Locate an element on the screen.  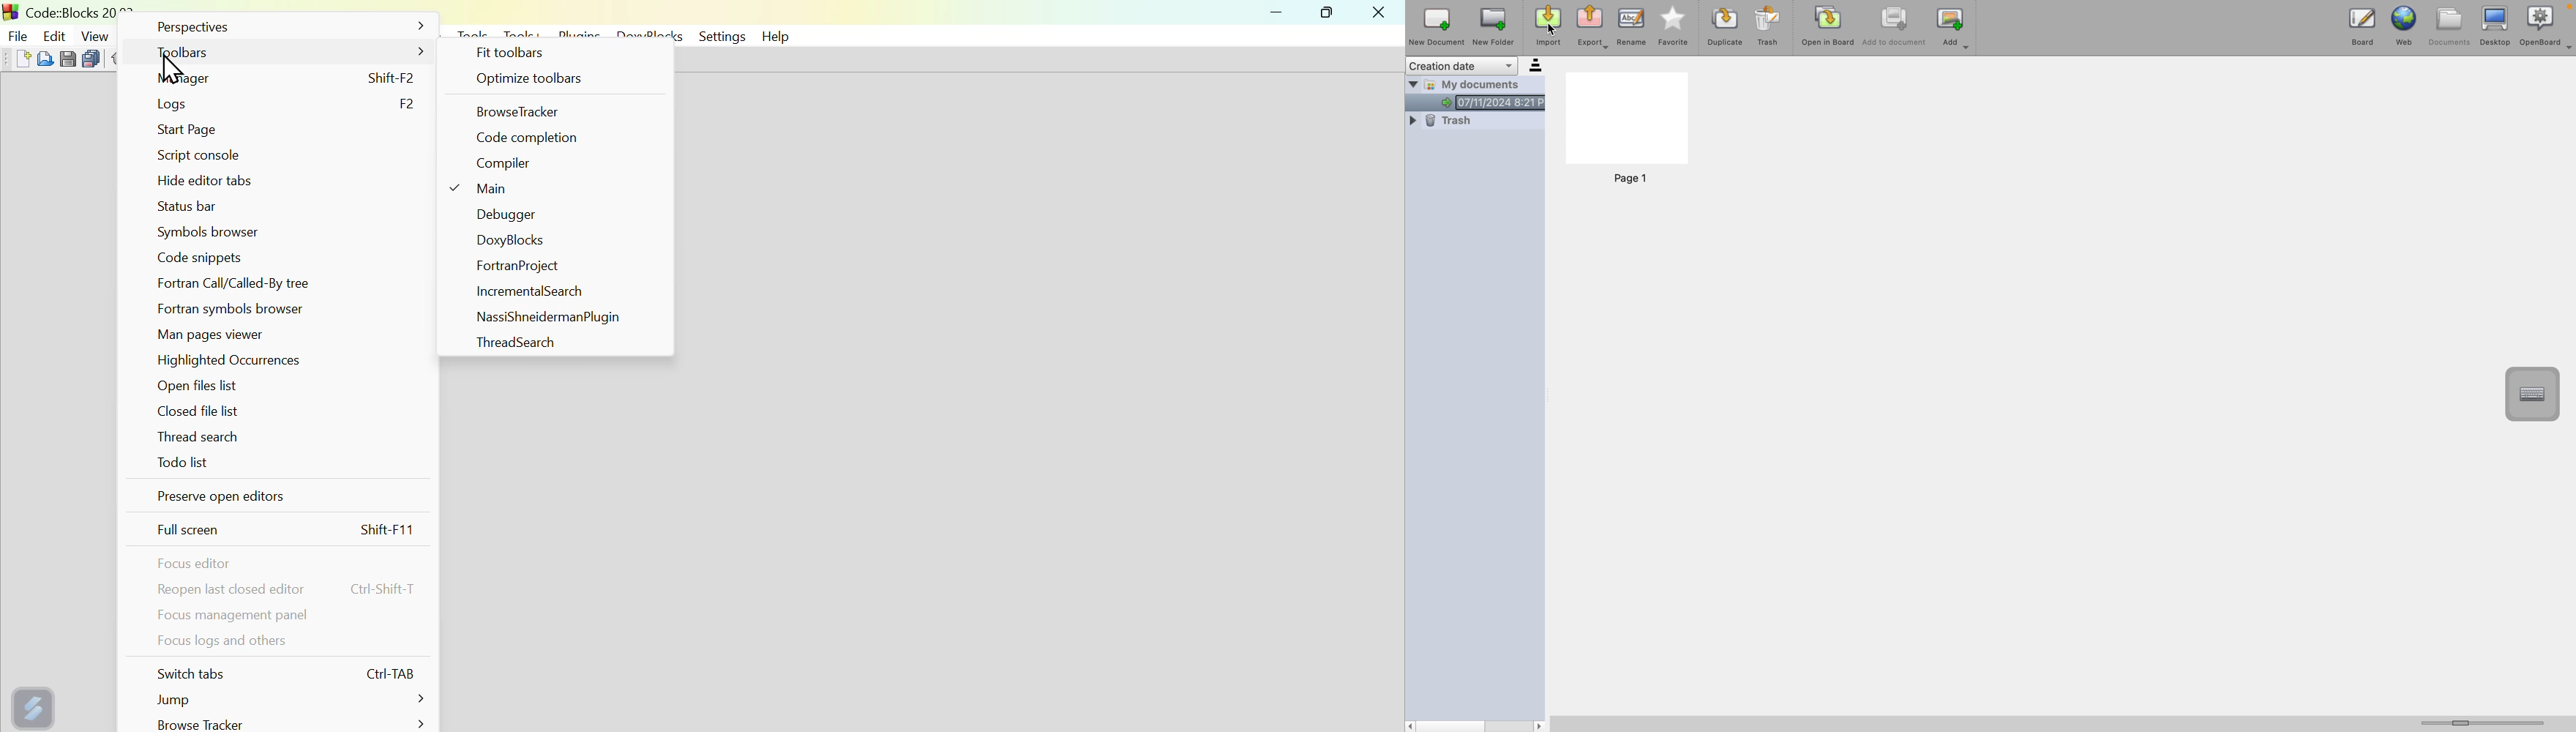
screexpert is located at coordinates (36, 705).